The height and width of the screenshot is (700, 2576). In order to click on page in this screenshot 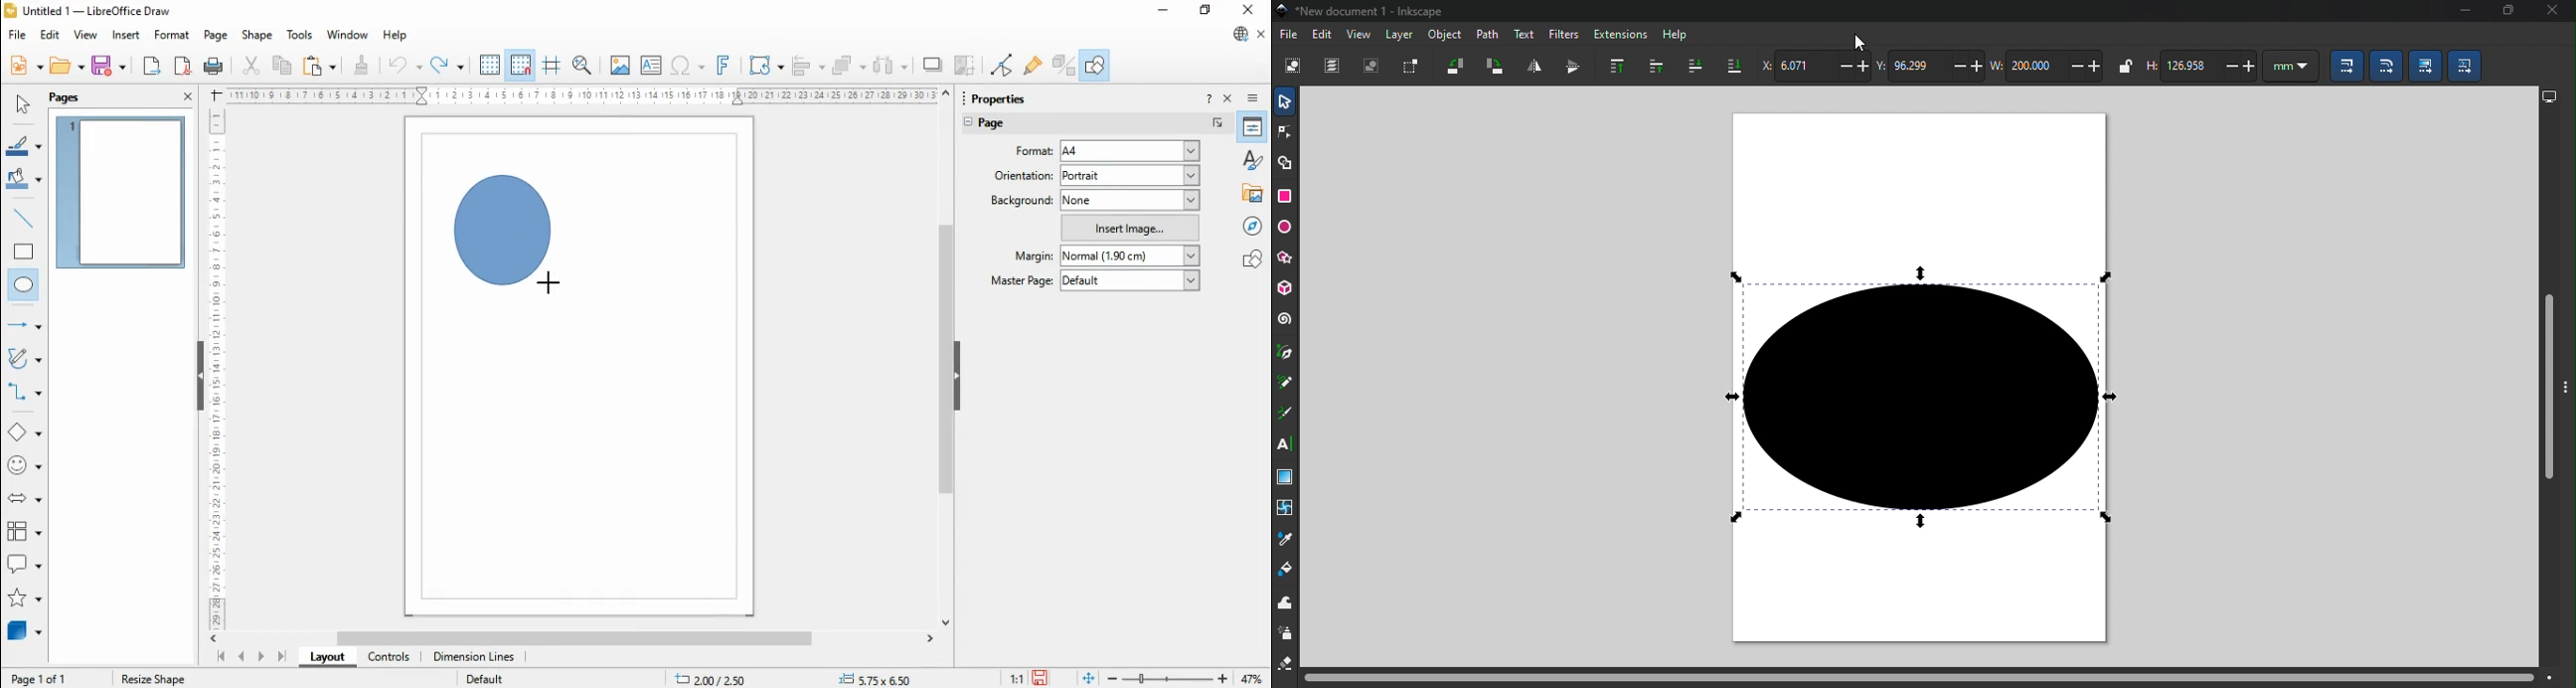, I will do `click(1005, 125)`.